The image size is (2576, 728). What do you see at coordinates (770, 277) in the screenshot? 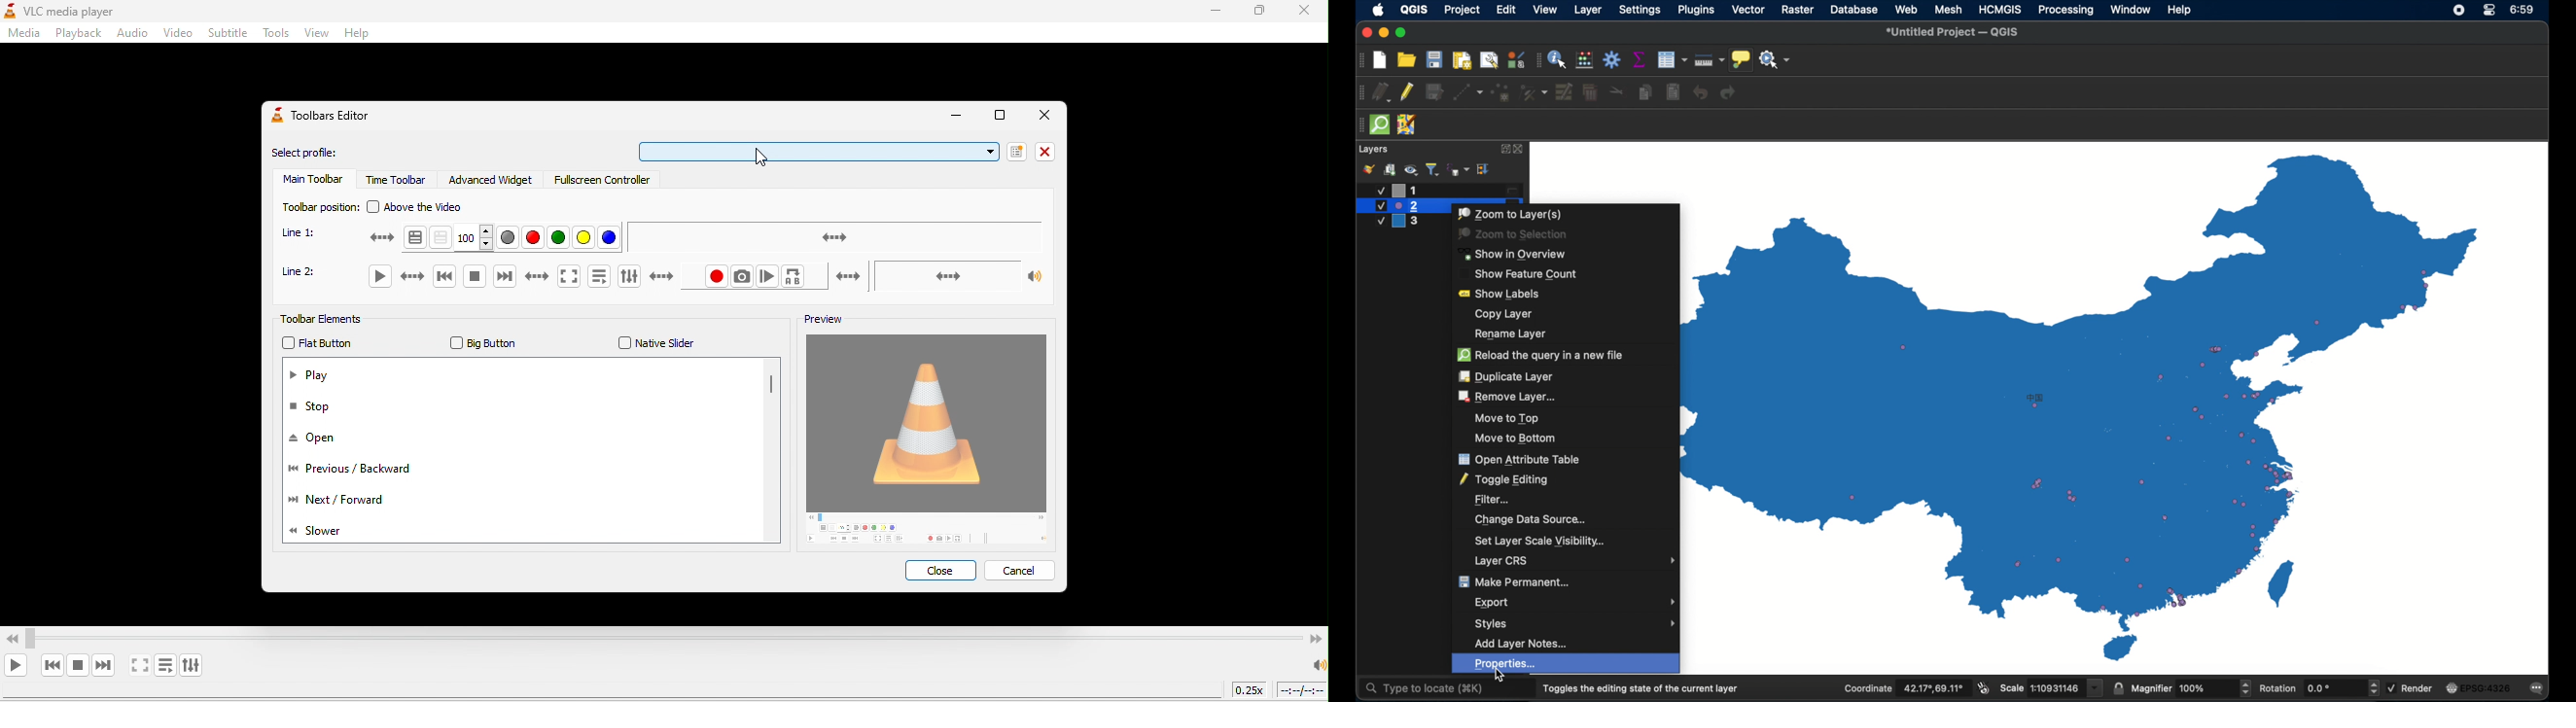
I see `frame by frame` at bounding box center [770, 277].